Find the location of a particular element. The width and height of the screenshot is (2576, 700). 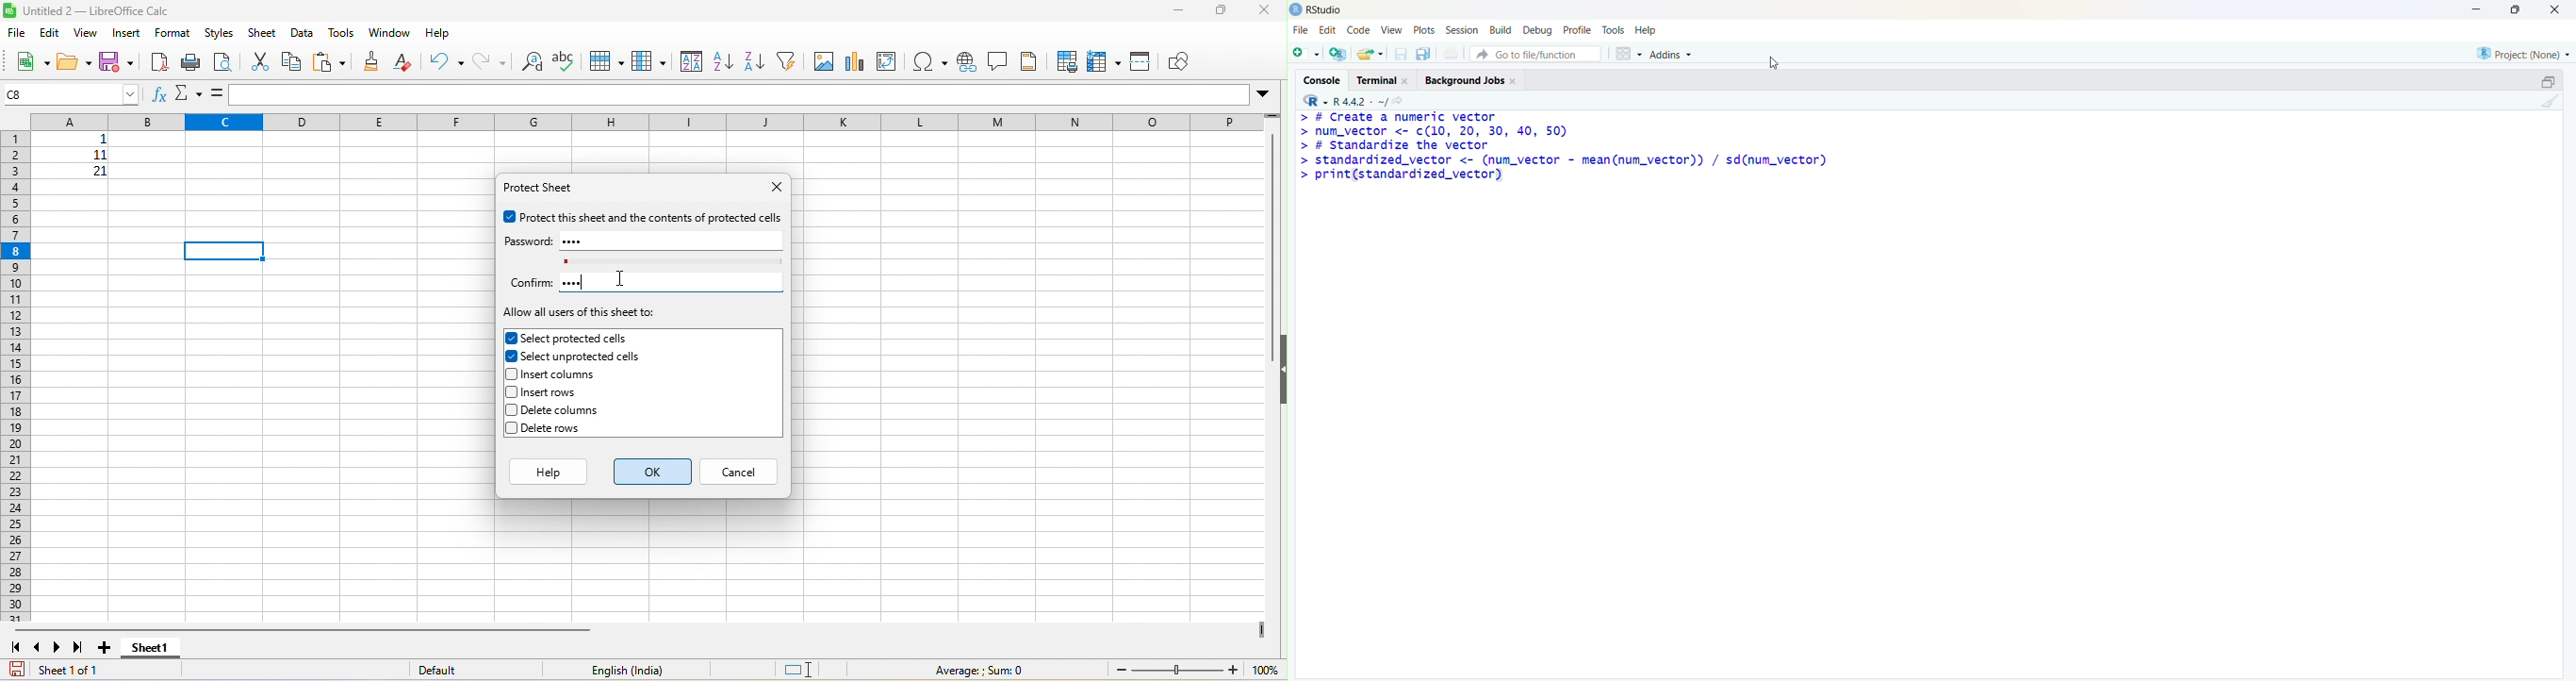

protect sheet is located at coordinates (545, 190).